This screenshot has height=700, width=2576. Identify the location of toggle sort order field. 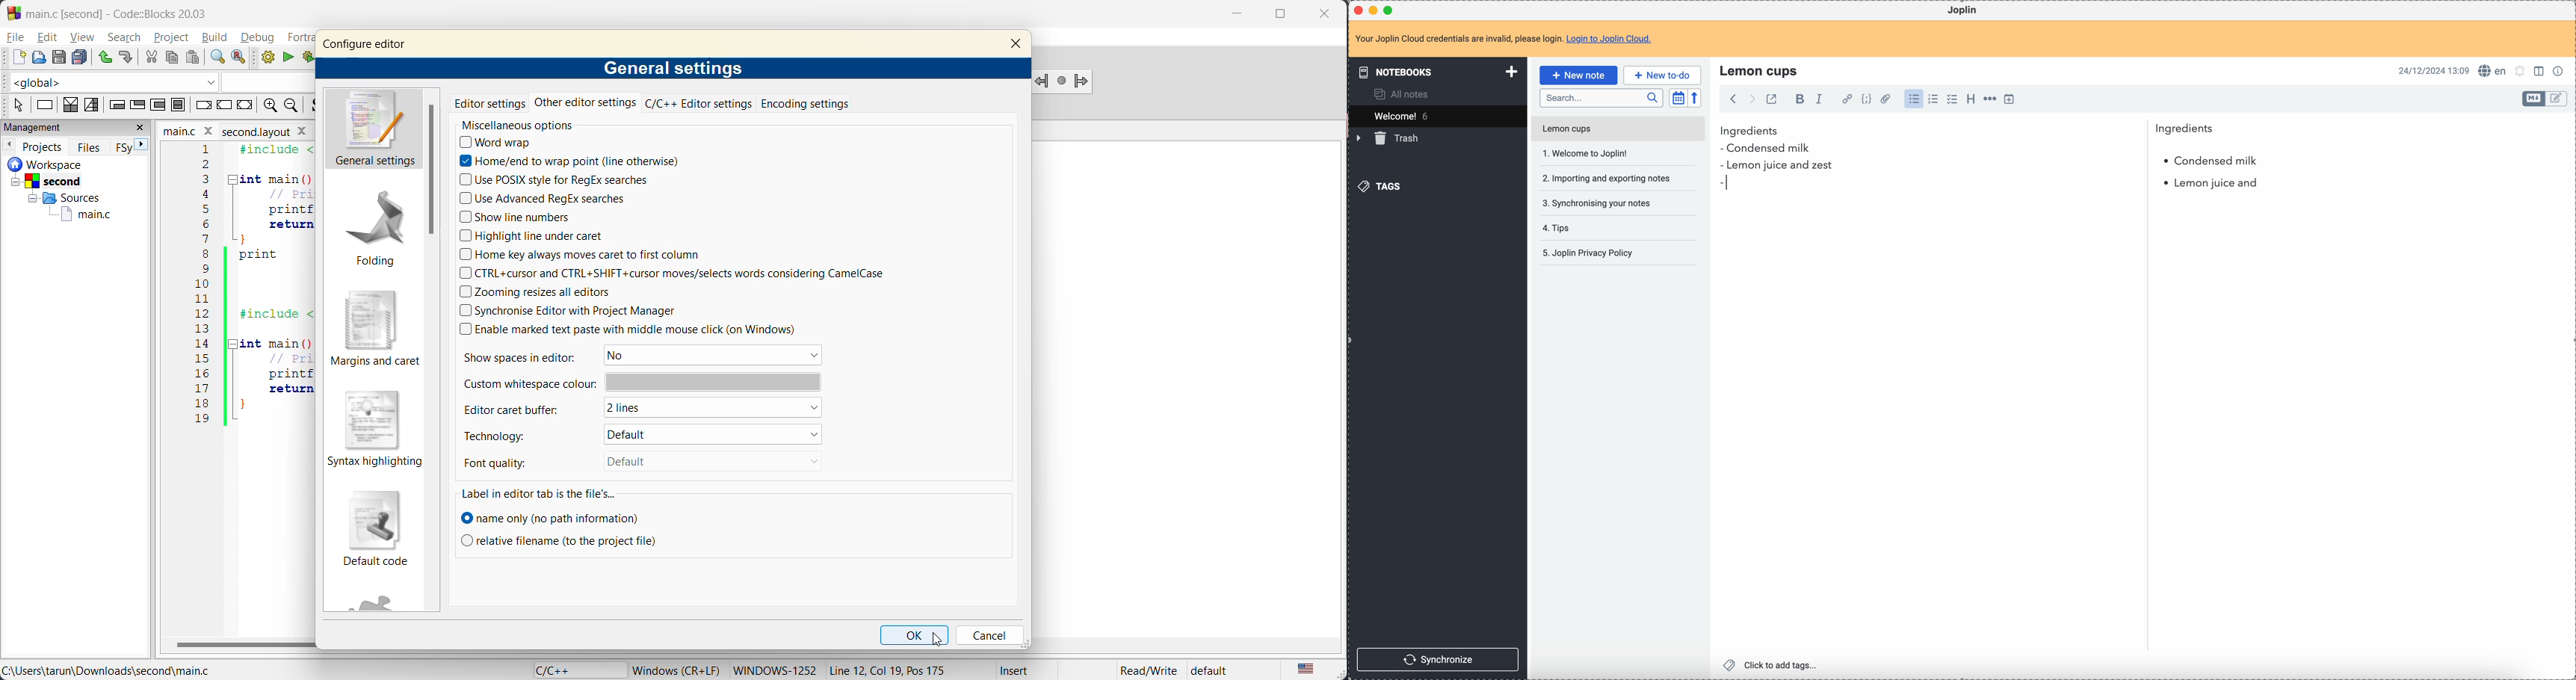
(1678, 98).